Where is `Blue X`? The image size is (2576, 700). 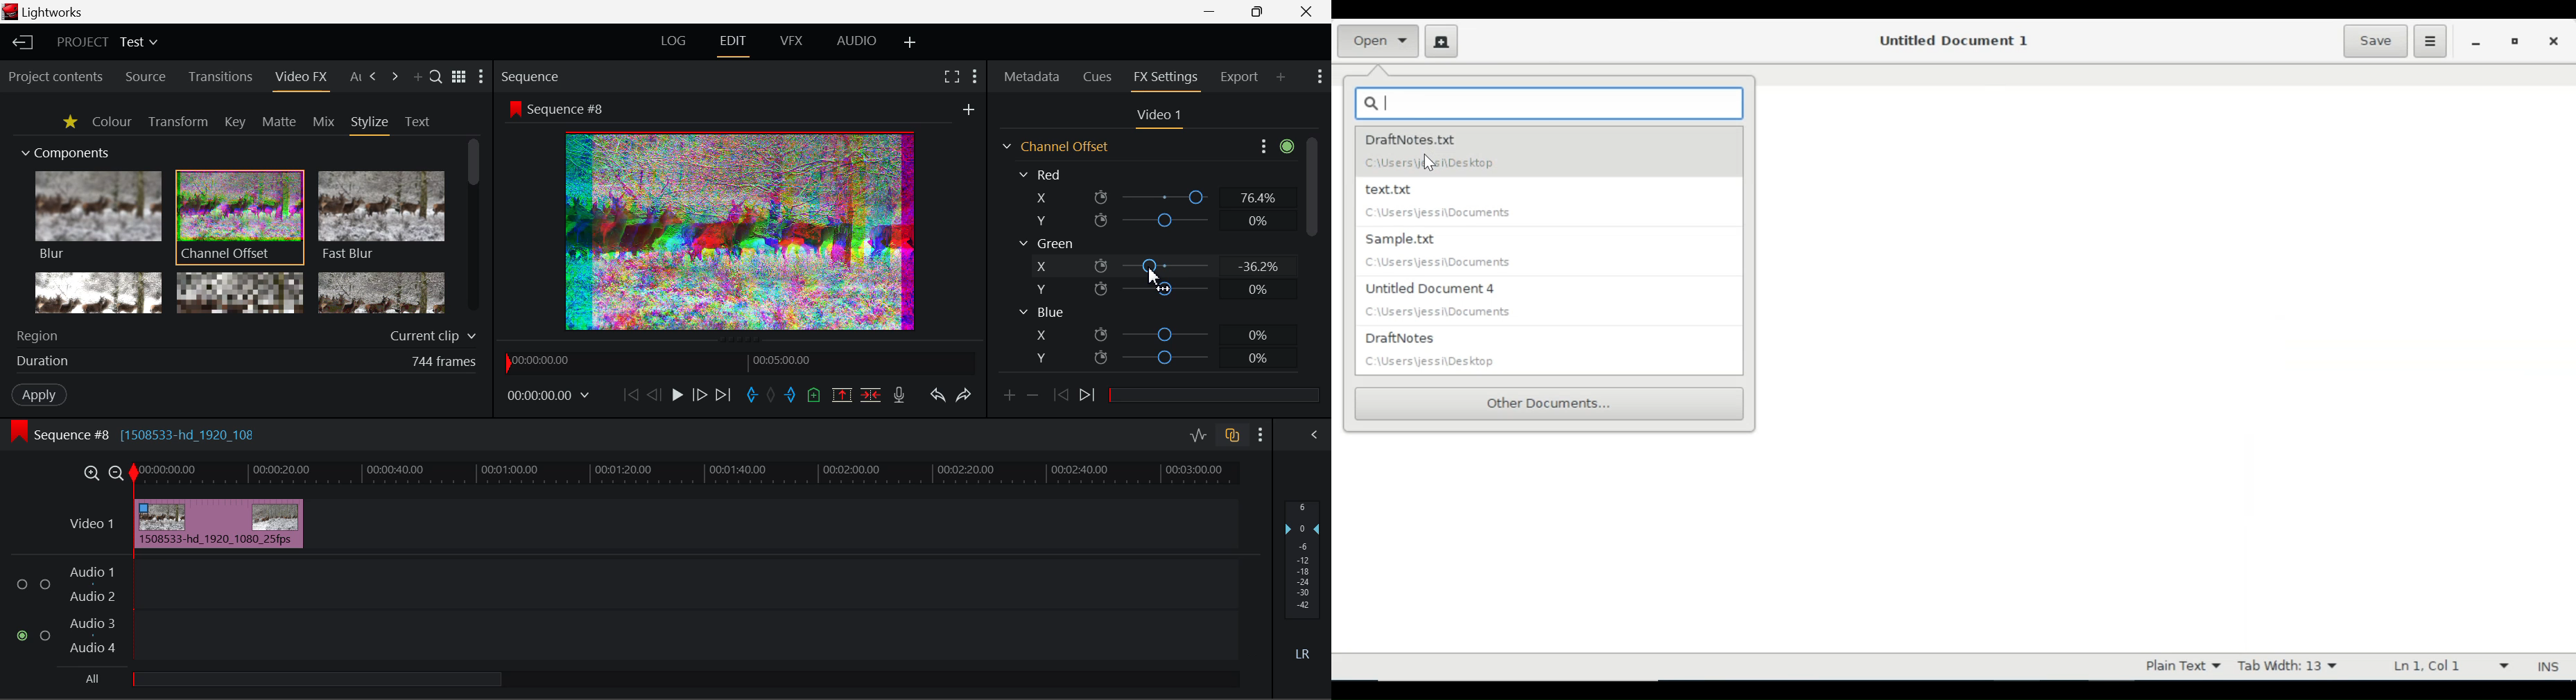
Blue X is located at coordinates (1157, 333).